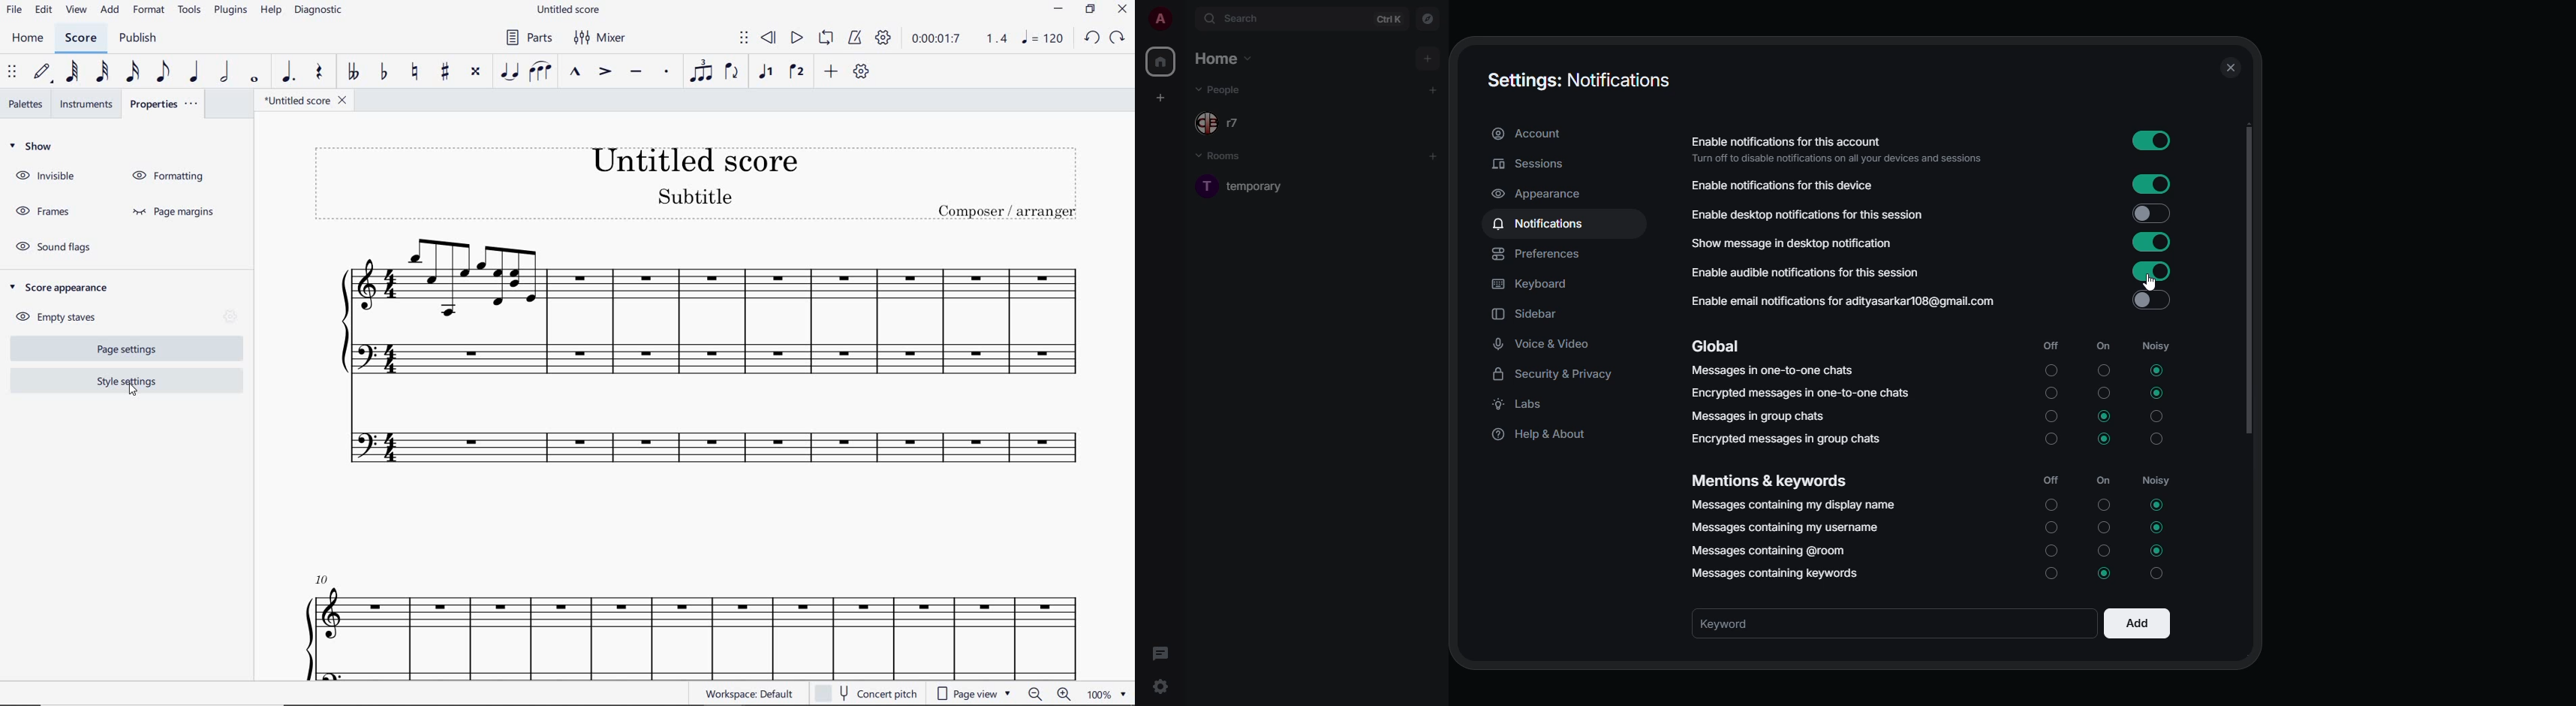 This screenshot has width=2576, height=728. What do you see at coordinates (2106, 415) in the screenshot?
I see `selected` at bounding box center [2106, 415].